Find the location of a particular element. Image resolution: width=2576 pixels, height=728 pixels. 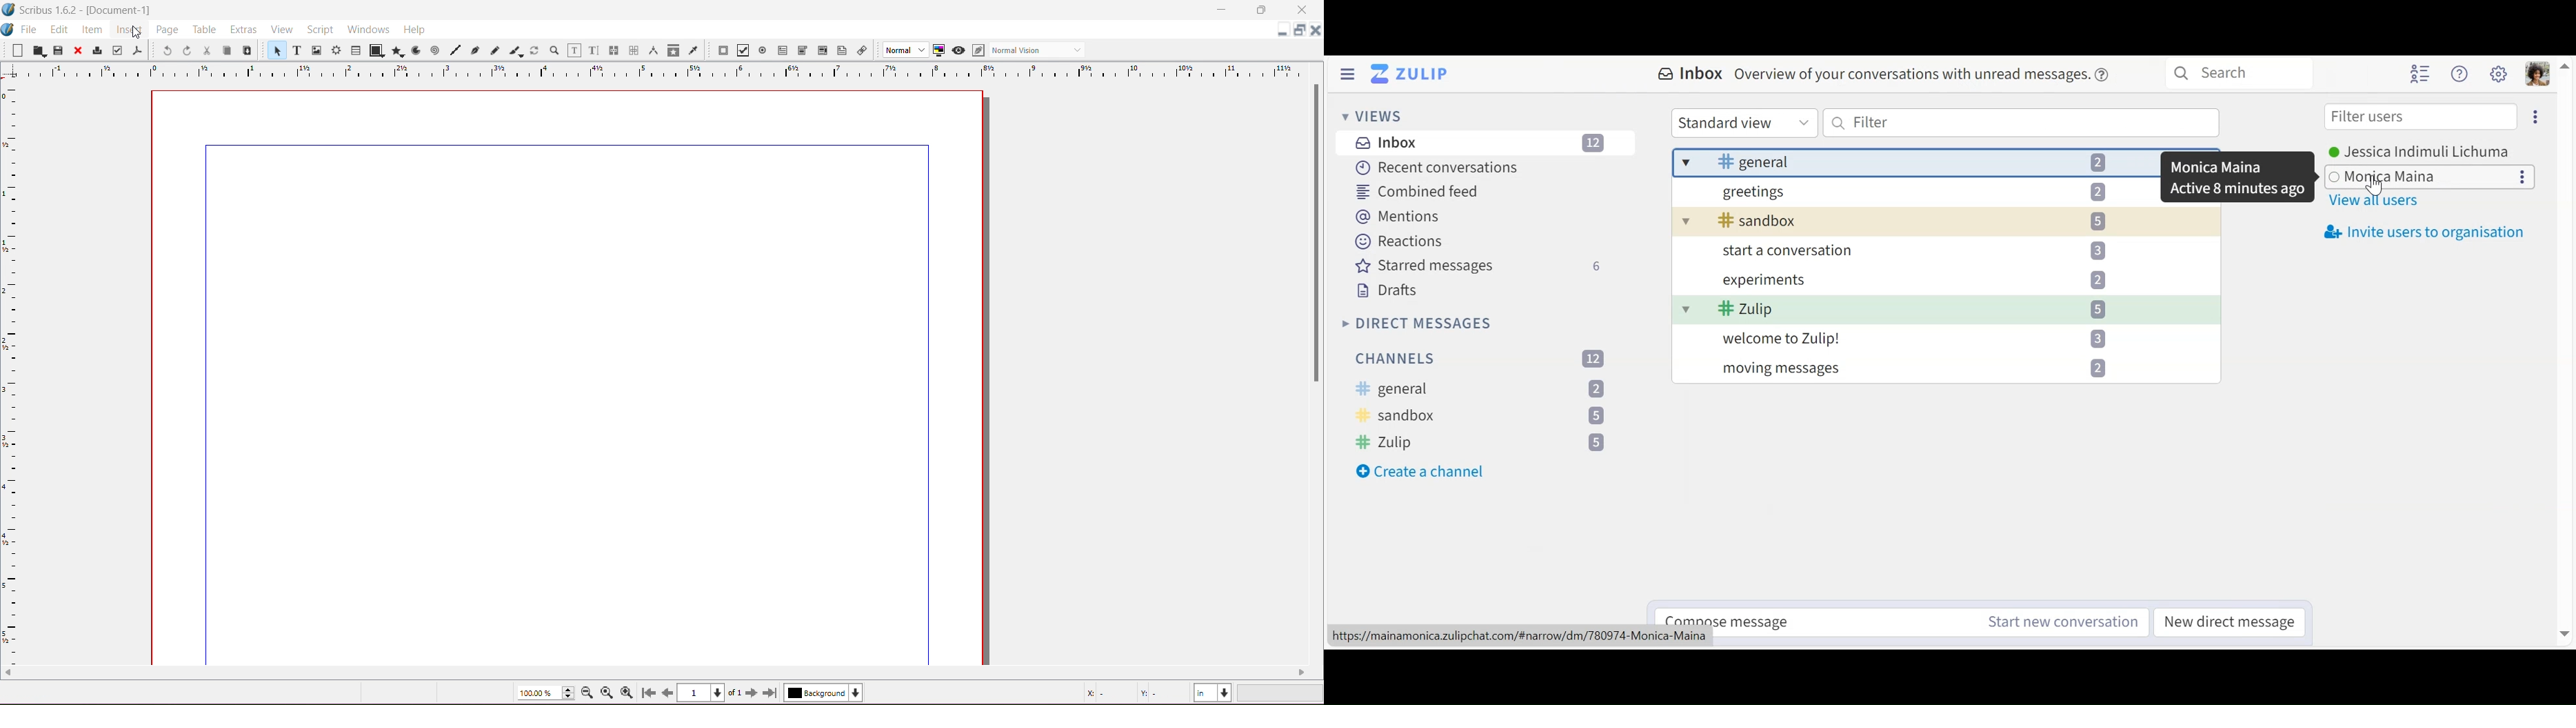

Text Annotation is located at coordinates (842, 50).